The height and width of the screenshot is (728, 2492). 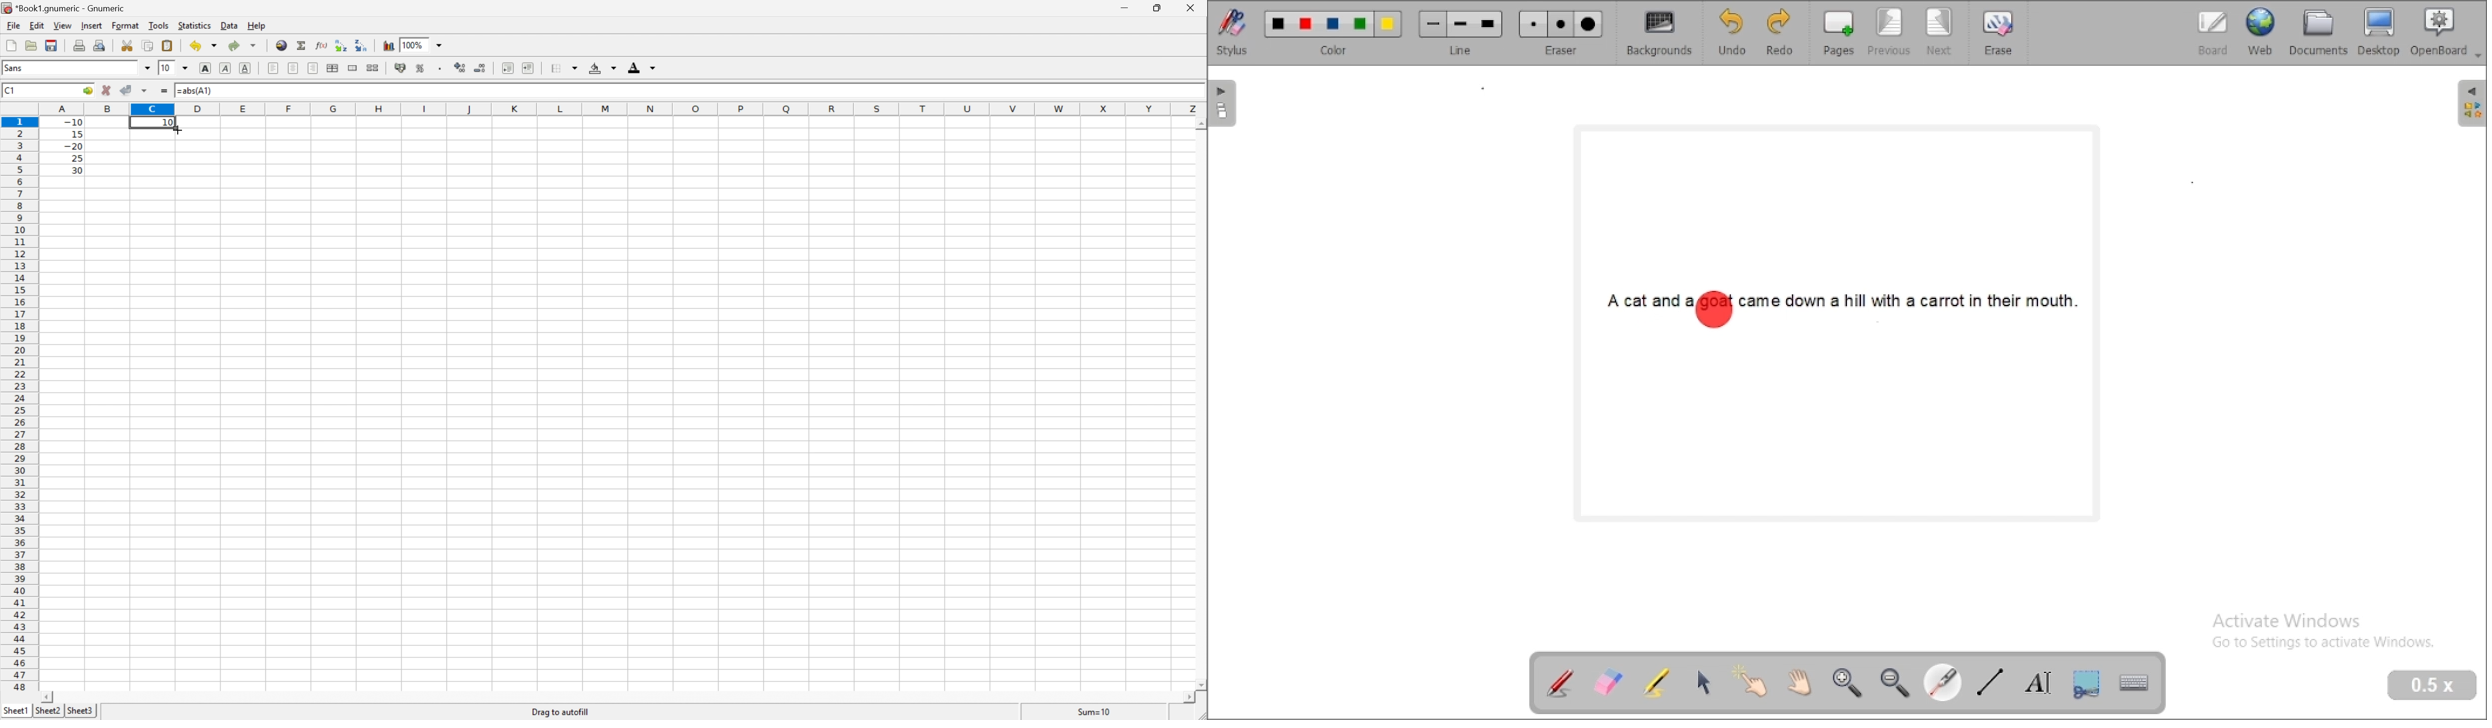 What do you see at coordinates (74, 170) in the screenshot?
I see `30` at bounding box center [74, 170].